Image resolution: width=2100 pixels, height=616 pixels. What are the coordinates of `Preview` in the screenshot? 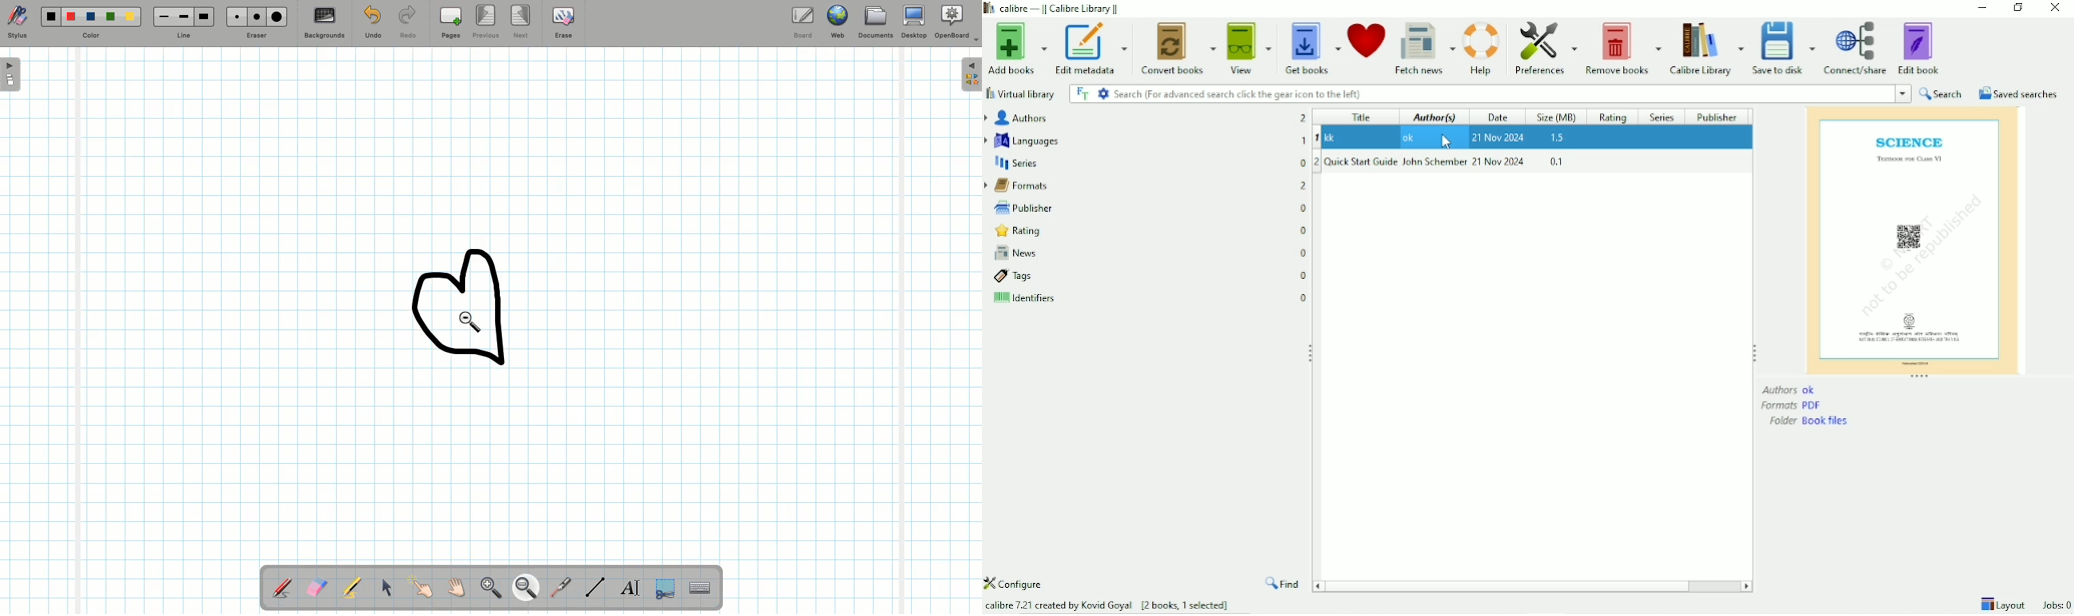 It's located at (1914, 239).